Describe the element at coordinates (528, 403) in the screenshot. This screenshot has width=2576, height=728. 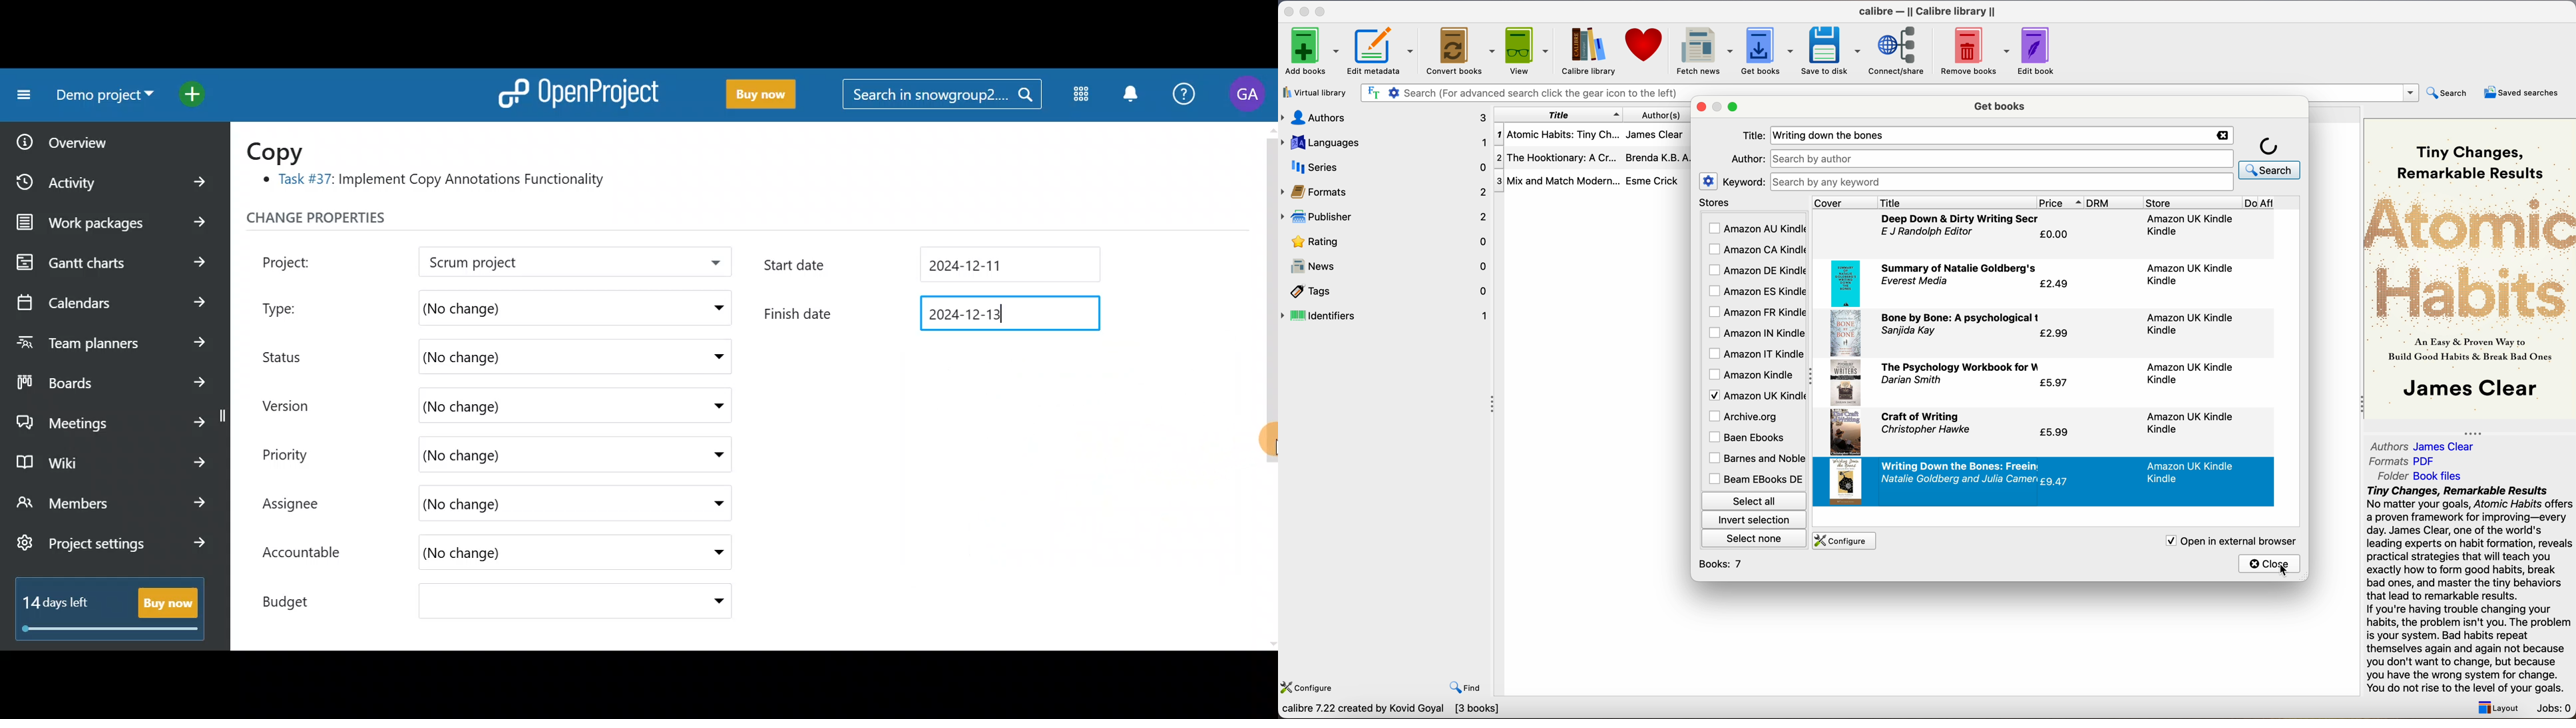
I see `(No change)` at that location.